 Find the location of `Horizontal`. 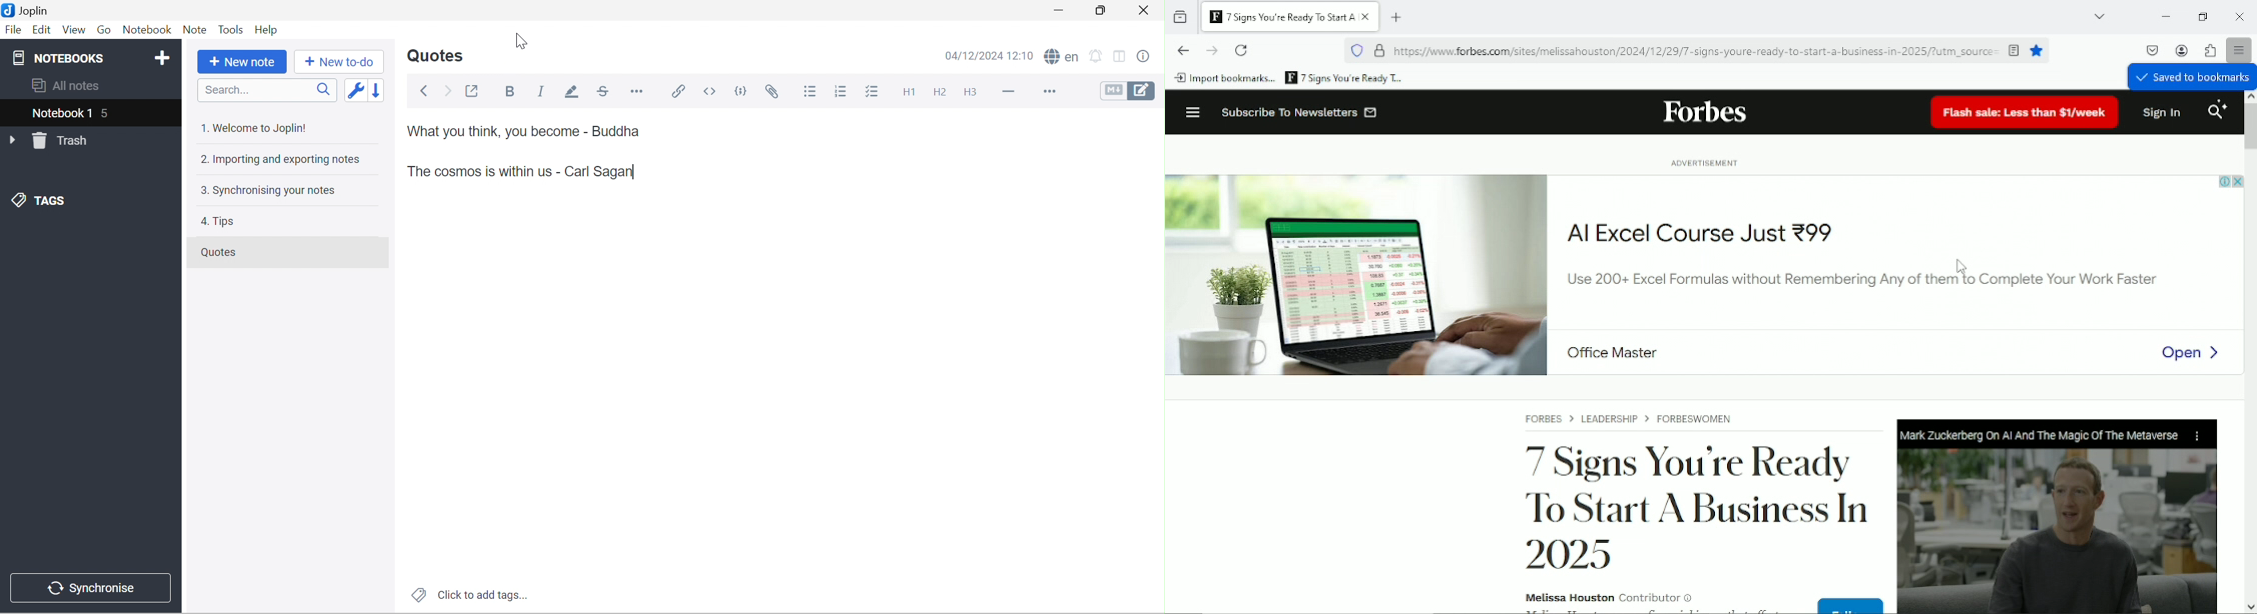

Horizontal is located at coordinates (640, 93).